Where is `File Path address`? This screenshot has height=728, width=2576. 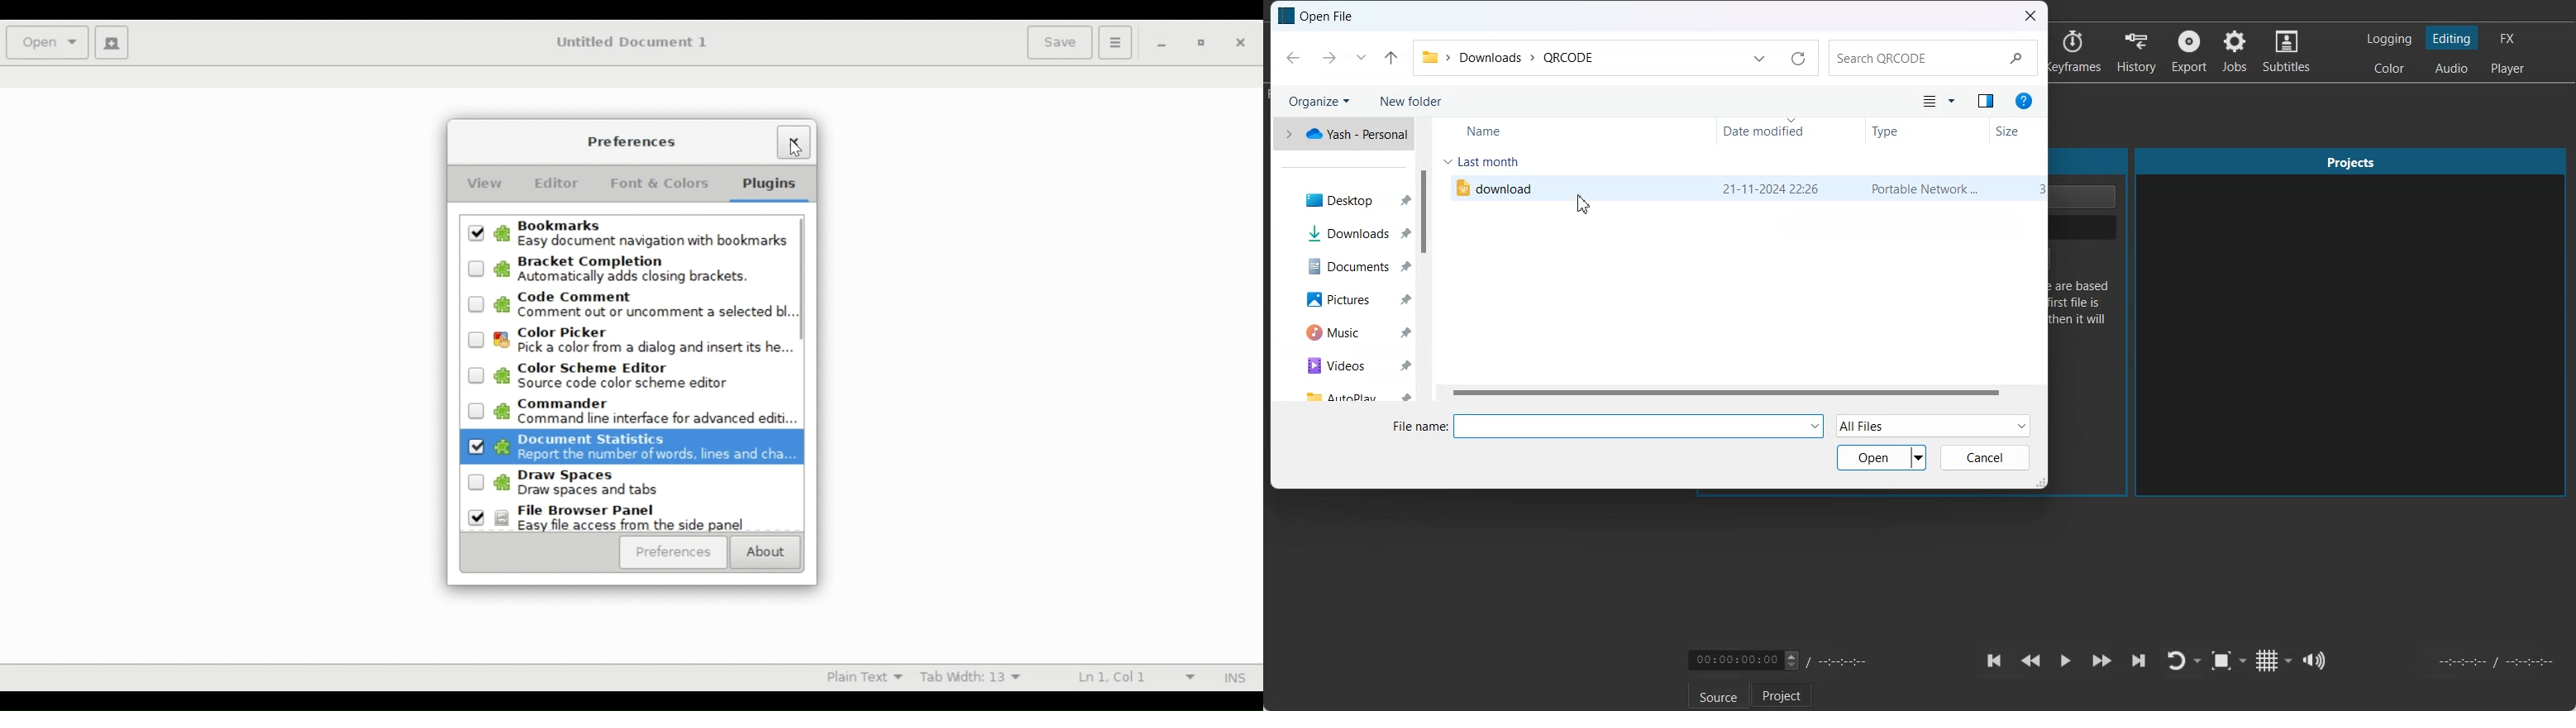 File Path address is located at coordinates (1509, 56).